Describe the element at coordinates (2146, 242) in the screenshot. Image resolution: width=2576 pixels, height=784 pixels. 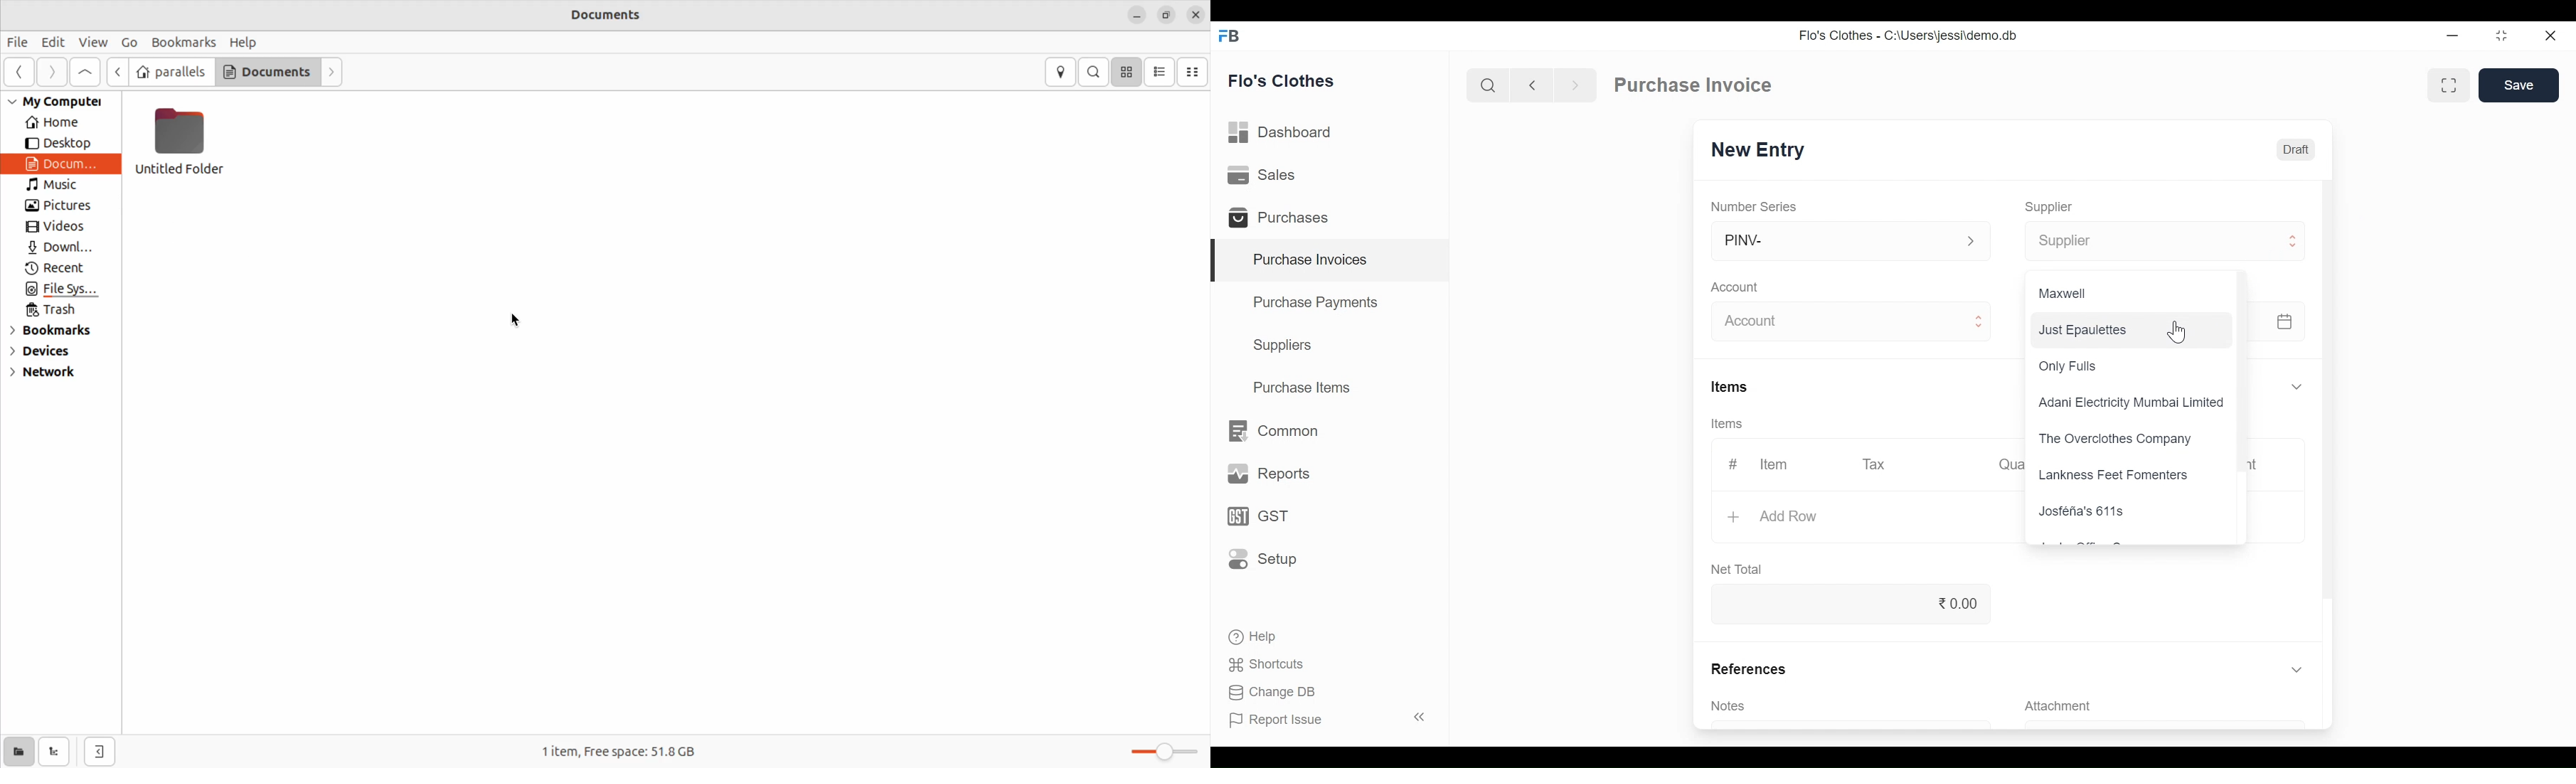
I see `Supplier` at that location.